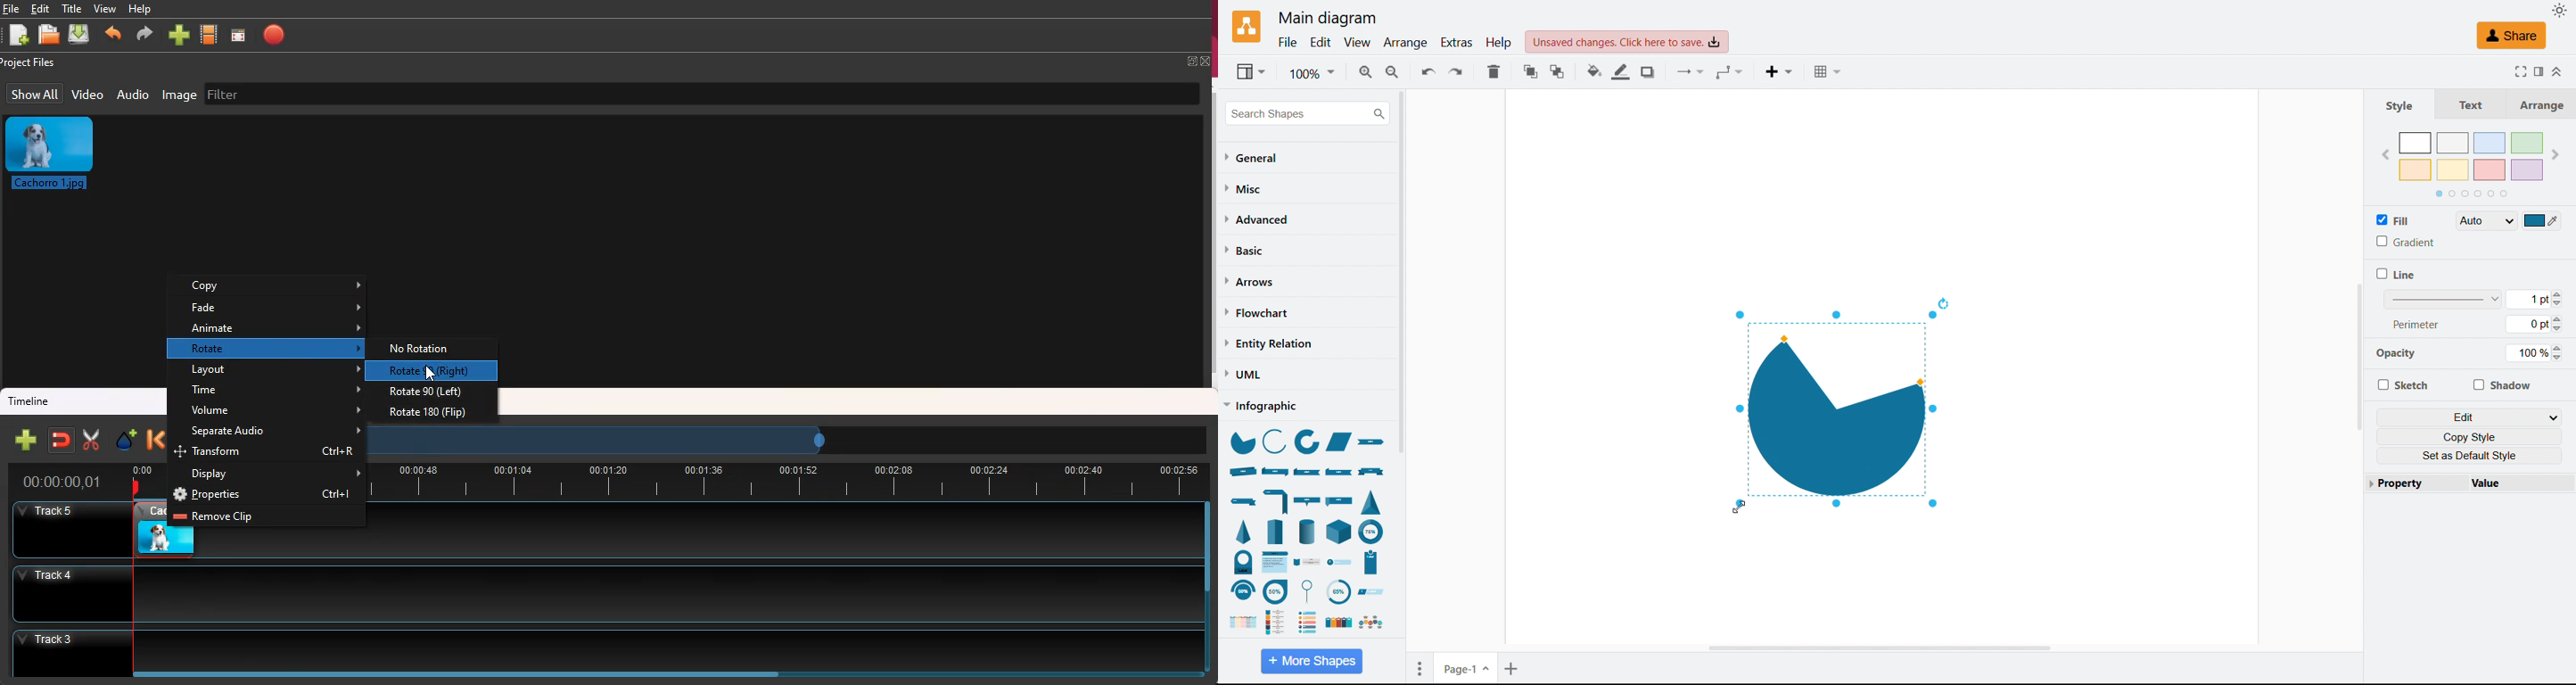 The width and height of the screenshot is (2576, 700). Describe the element at coordinates (1650, 72) in the screenshot. I see `Shadow ` at that location.